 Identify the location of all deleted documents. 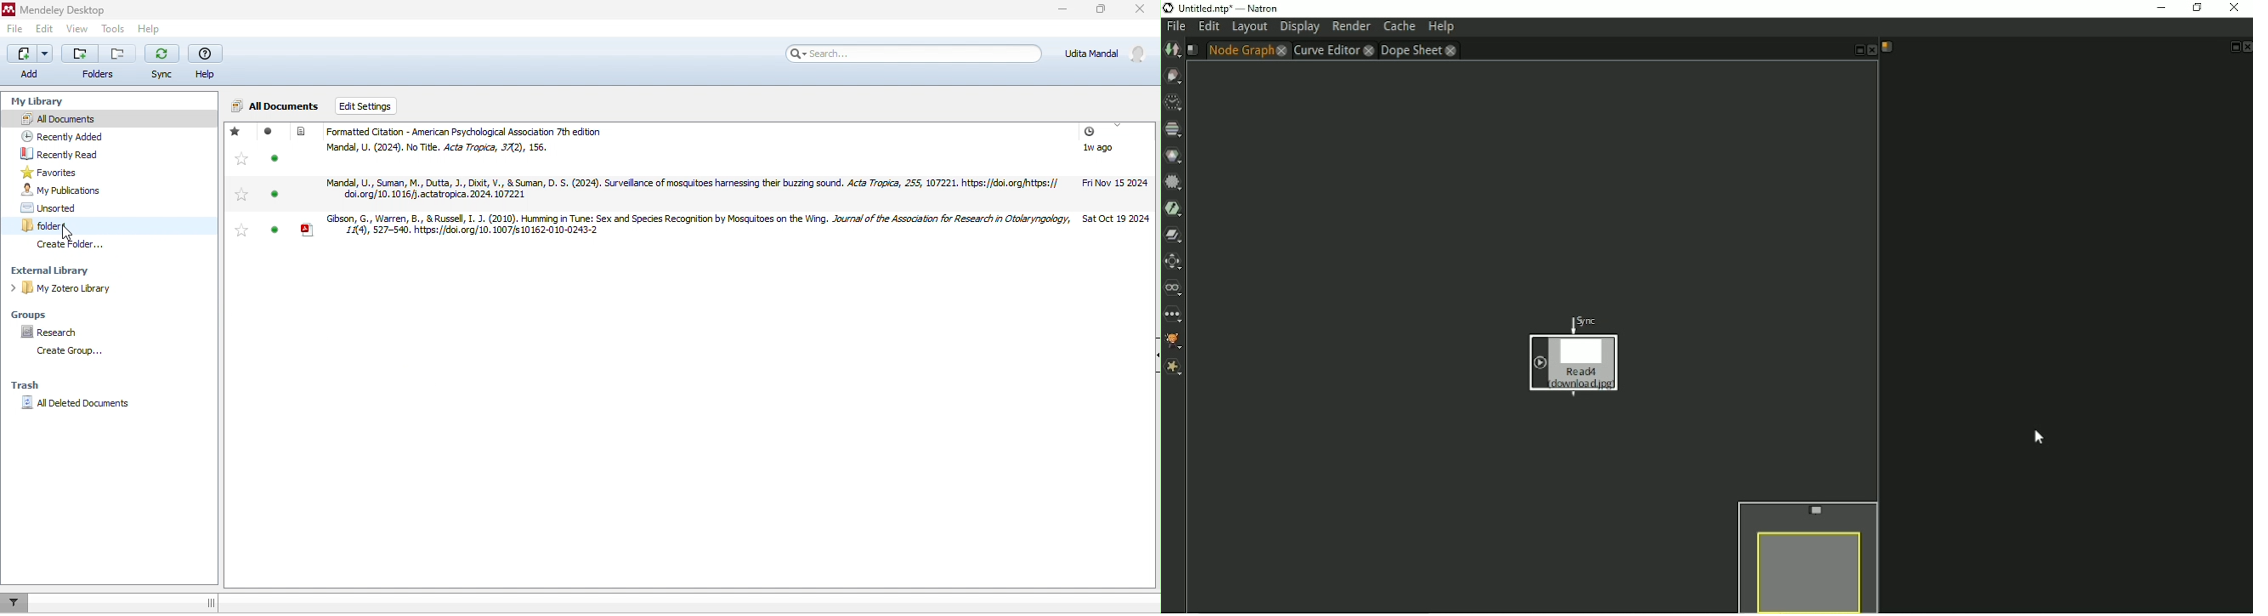
(117, 403).